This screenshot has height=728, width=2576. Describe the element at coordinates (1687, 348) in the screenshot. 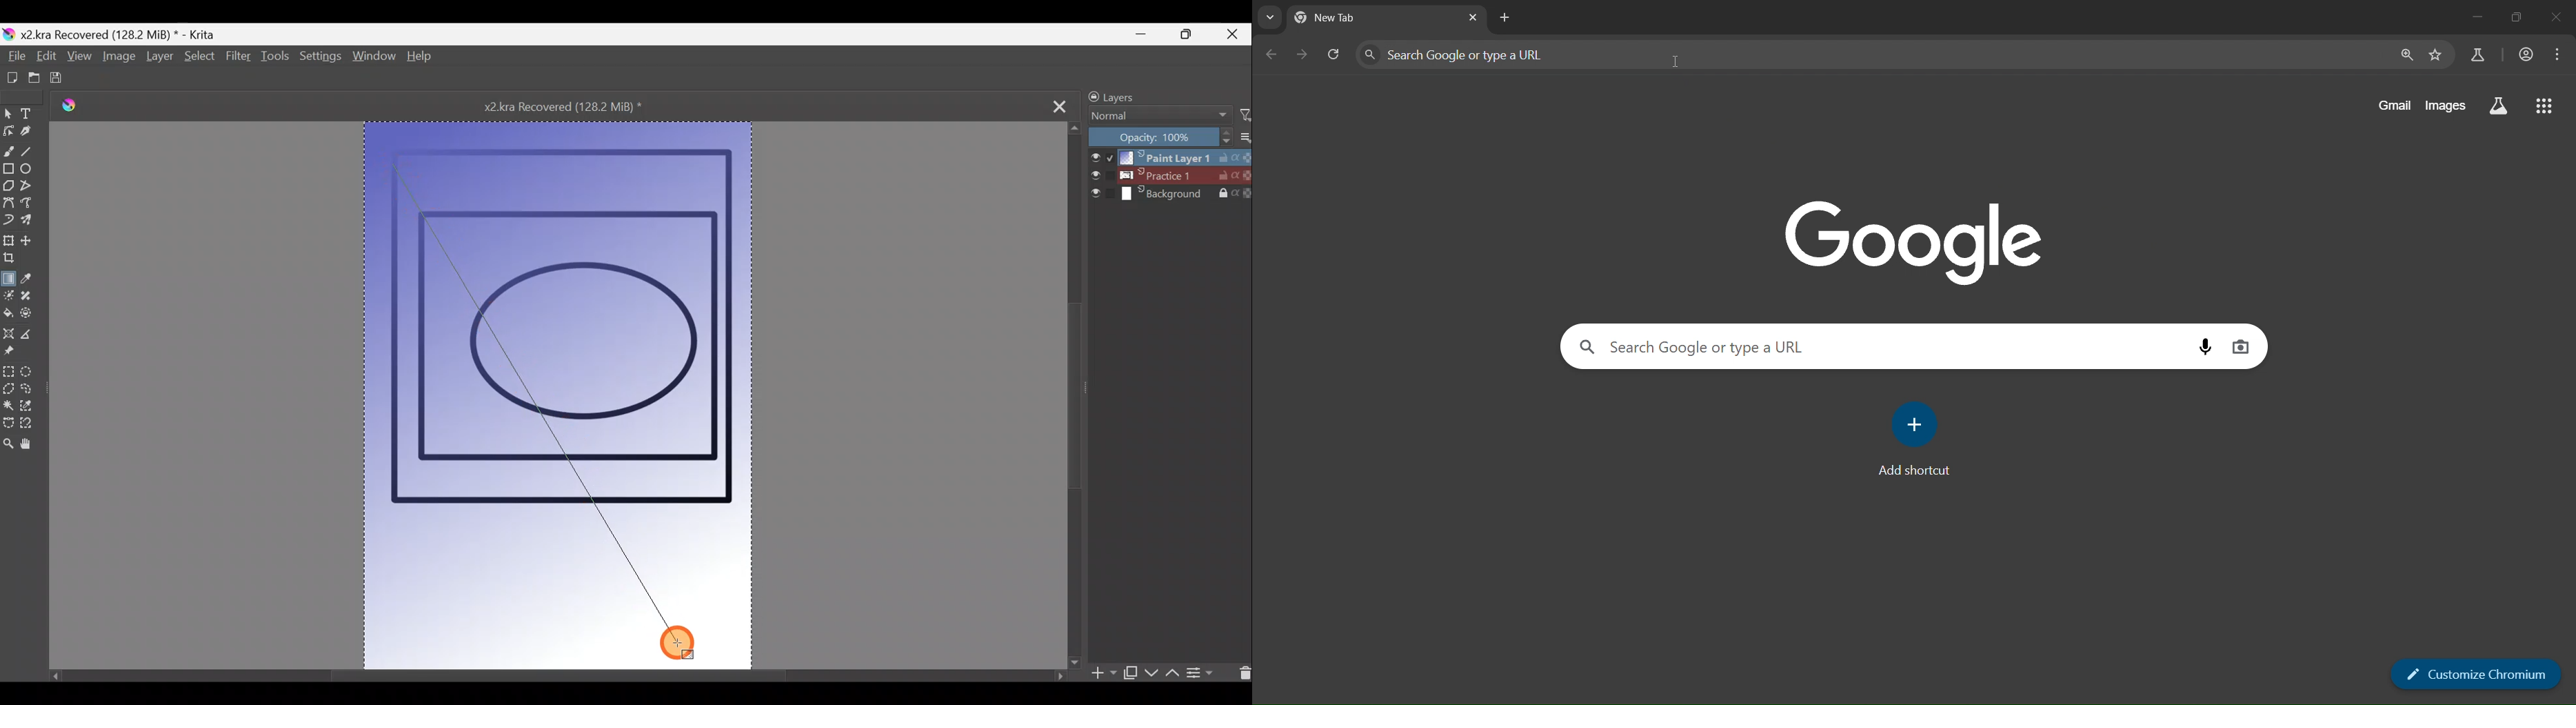

I see `search panel` at that location.